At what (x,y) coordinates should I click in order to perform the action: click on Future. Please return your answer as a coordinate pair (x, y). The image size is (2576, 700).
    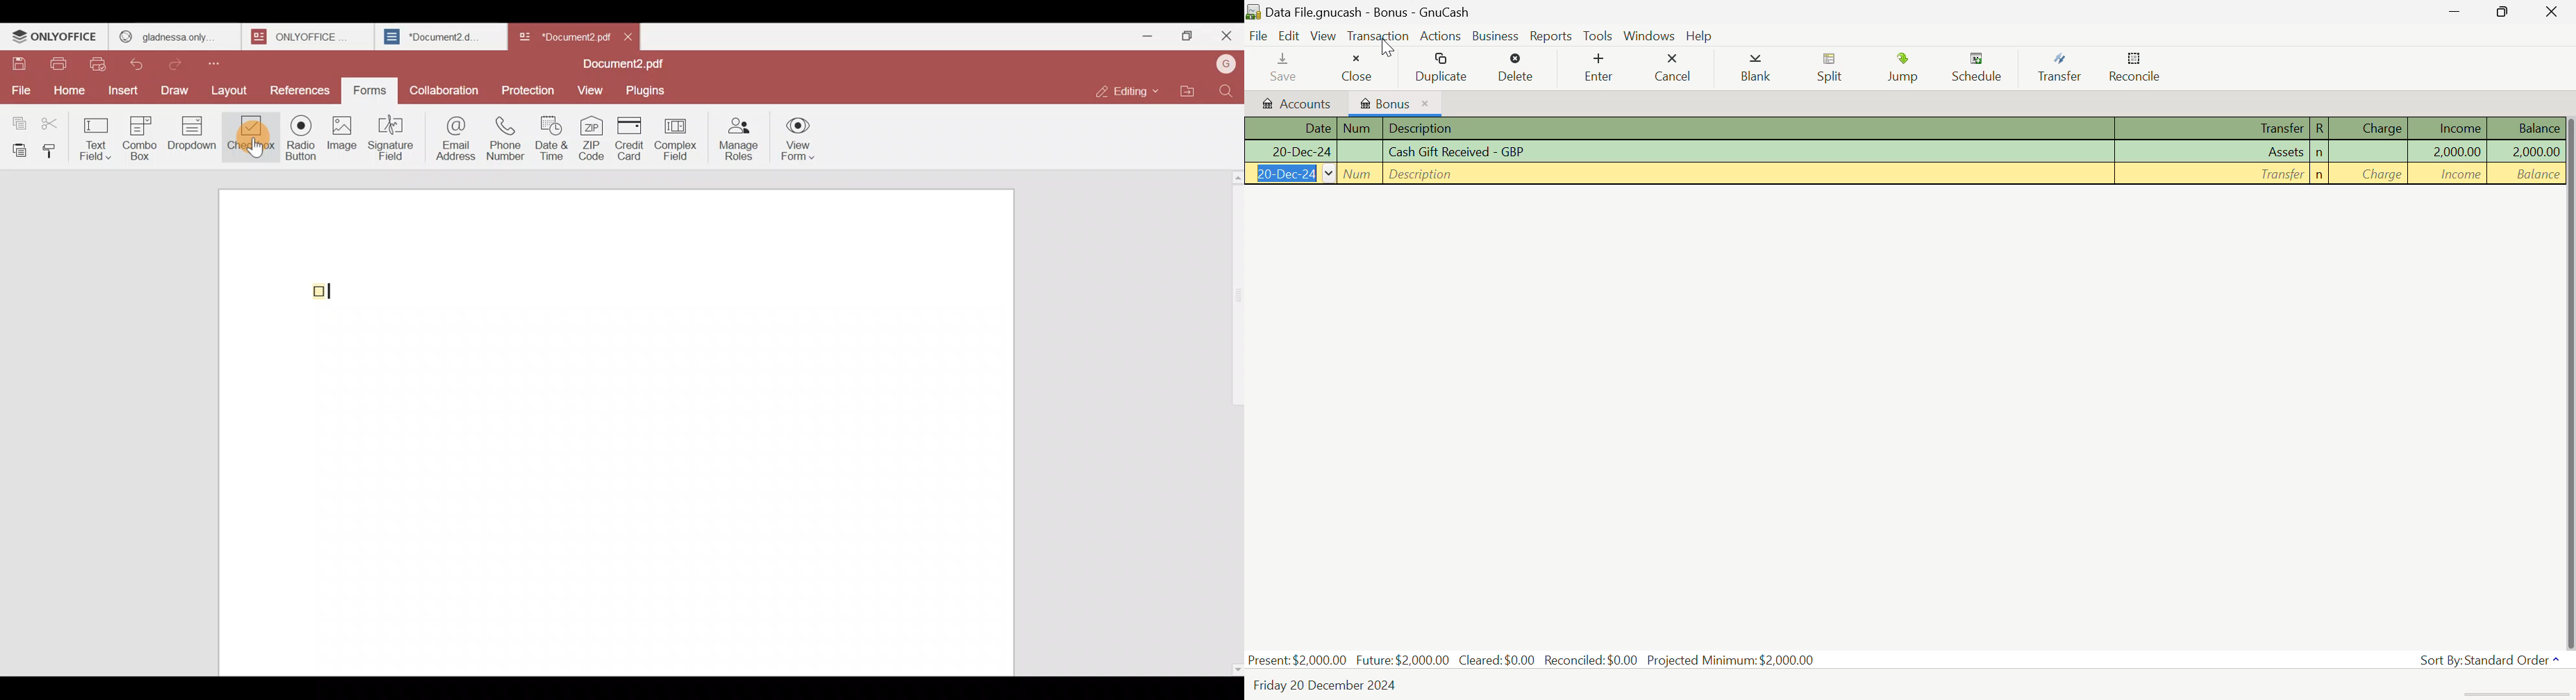
    Looking at the image, I should click on (1404, 659).